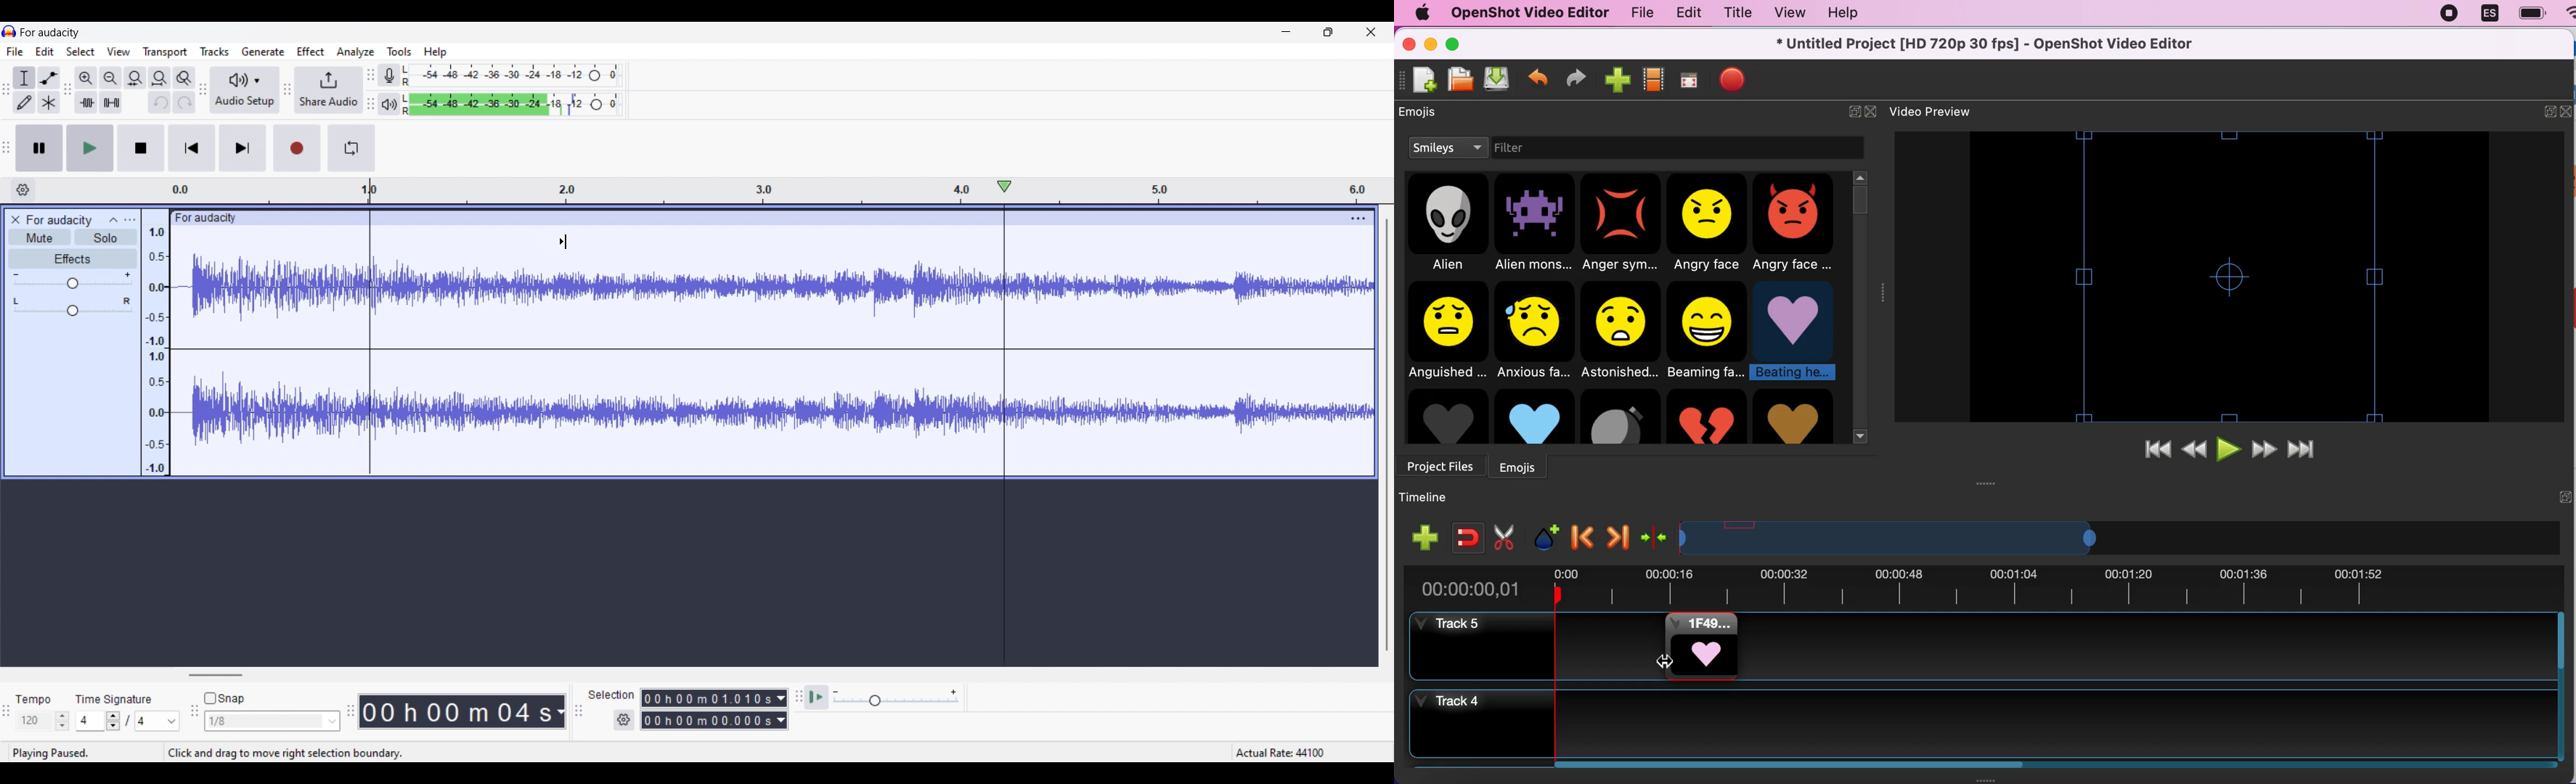  Describe the element at coordinates (48, 102) in the screenshot. I see `Multi-tool` at that location.